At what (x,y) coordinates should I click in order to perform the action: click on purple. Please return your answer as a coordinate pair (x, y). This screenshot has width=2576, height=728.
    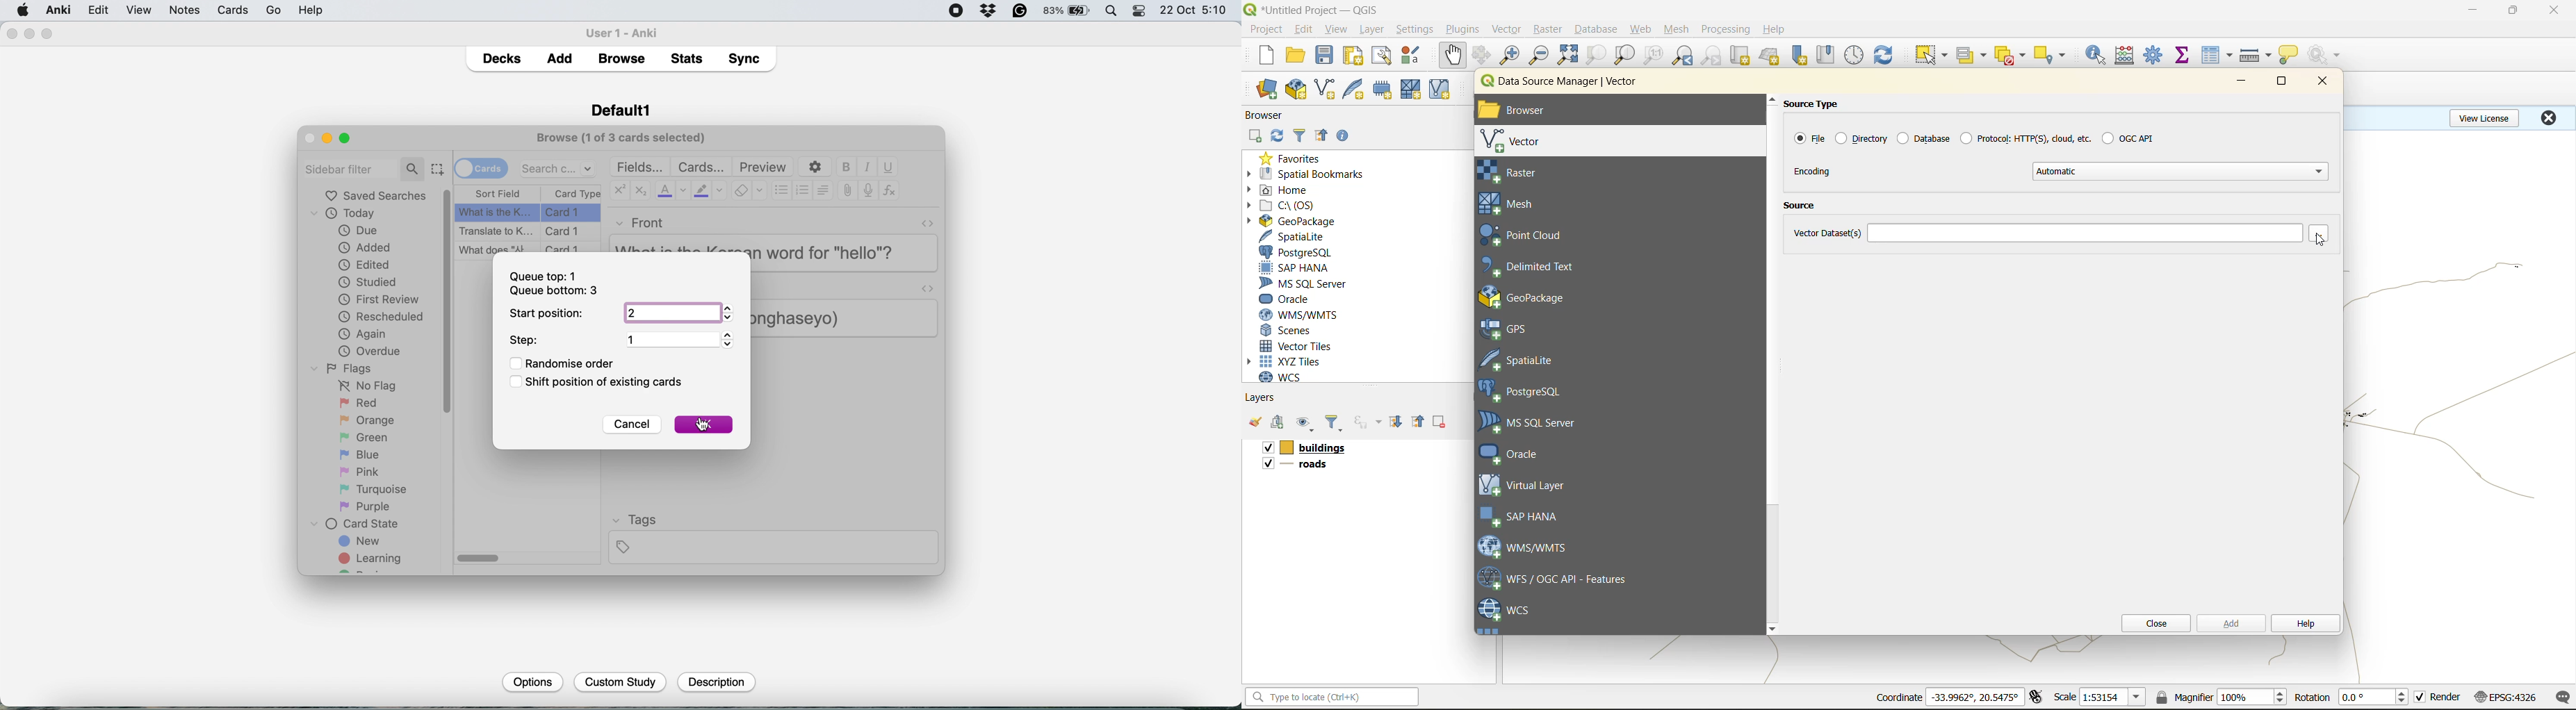
    Looking at the image, I should click on (367, 507).